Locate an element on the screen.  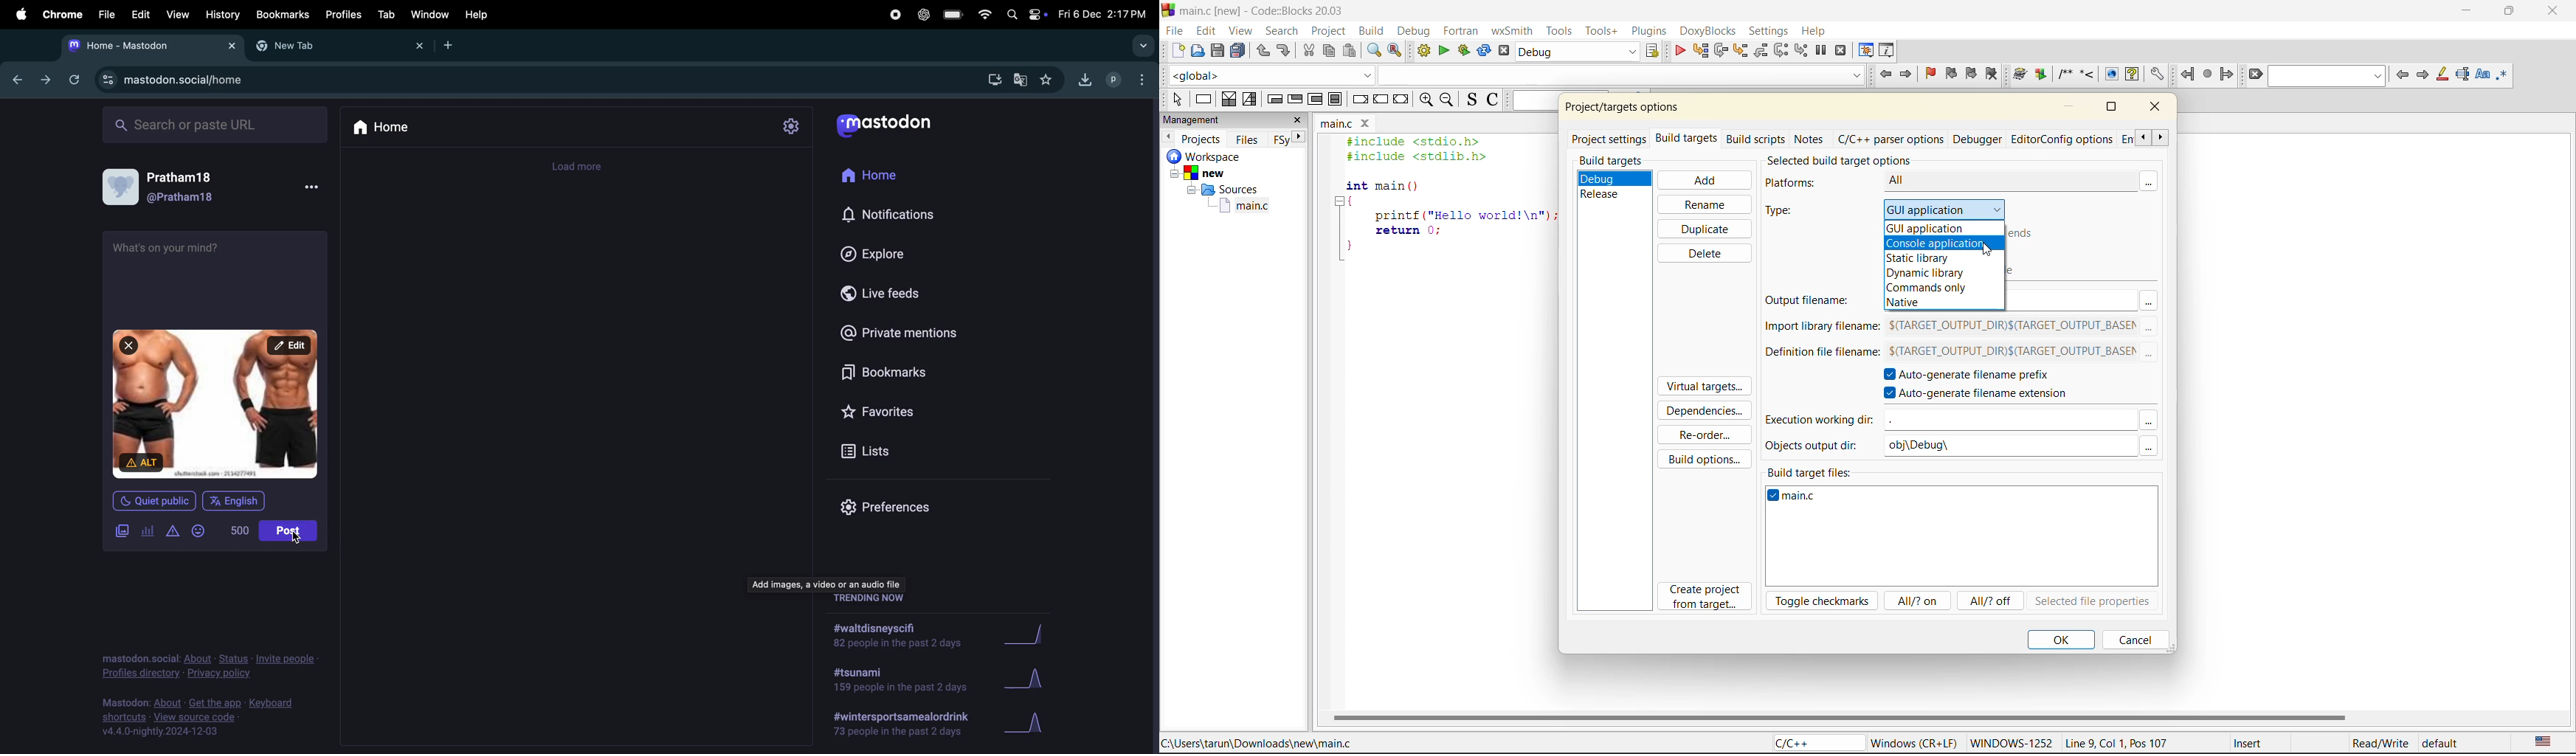
help is located at coordinates (477, 15).